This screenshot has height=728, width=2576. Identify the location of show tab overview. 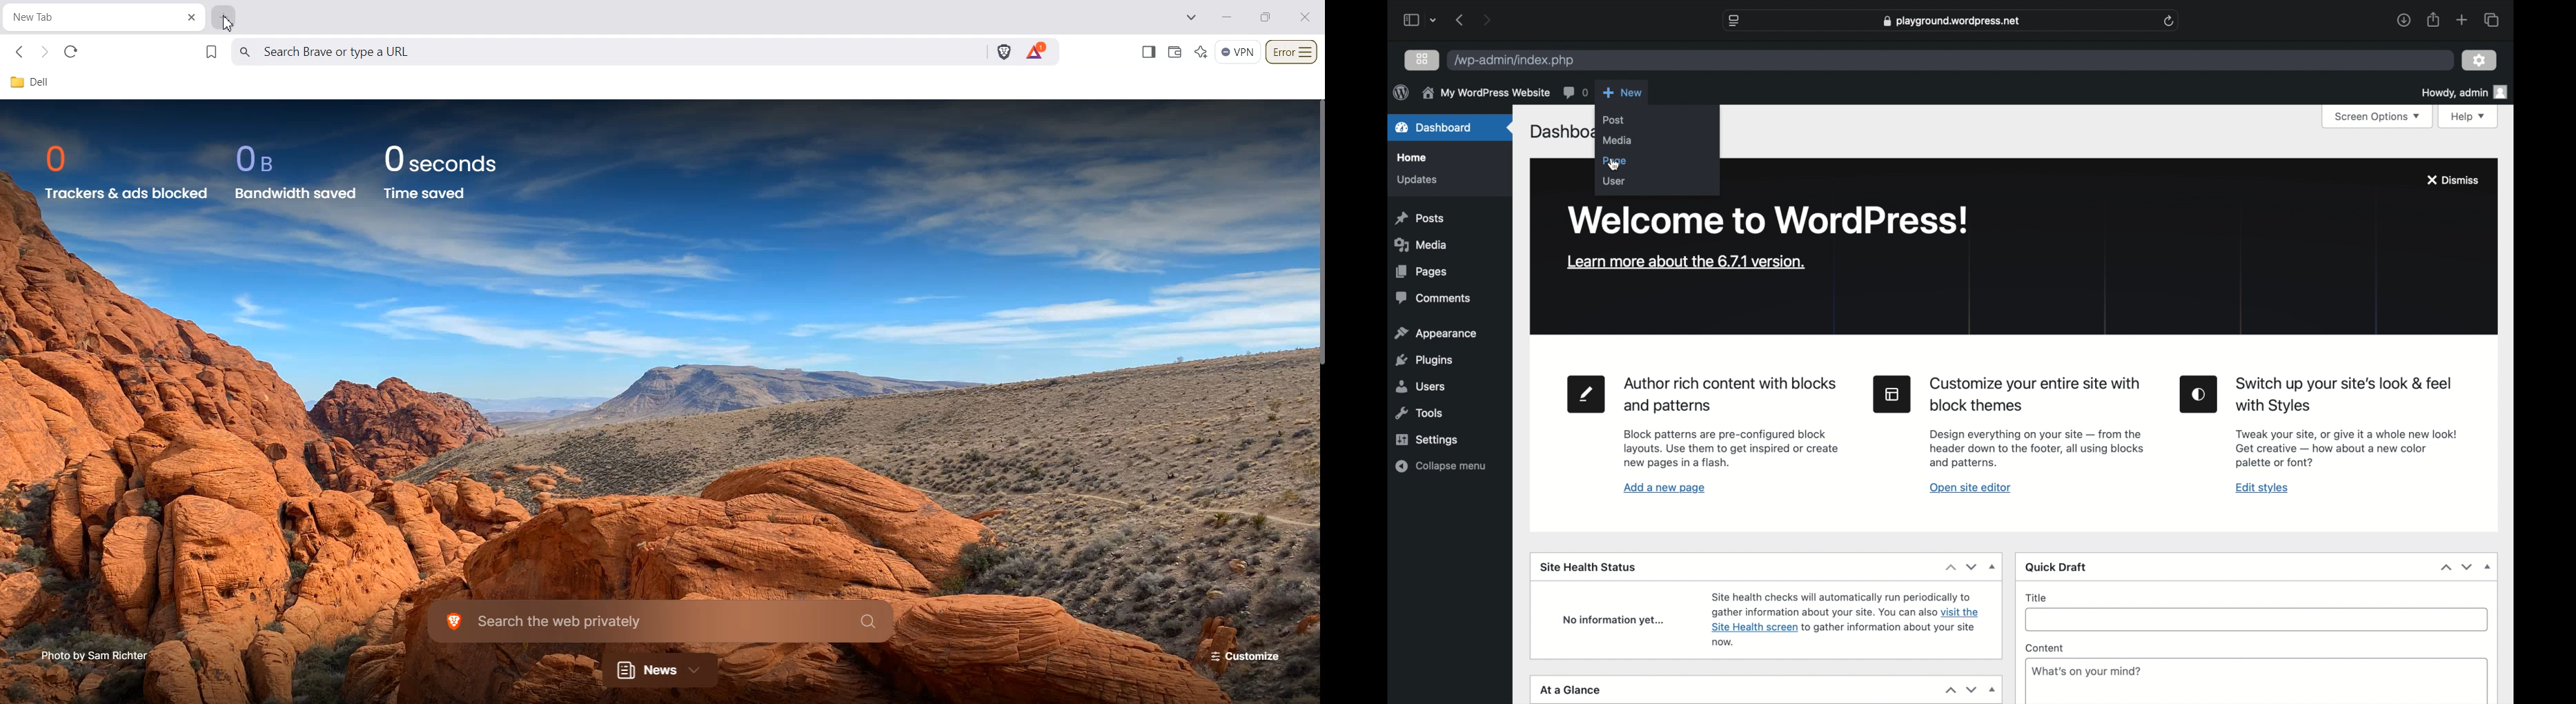
(2492, 20).